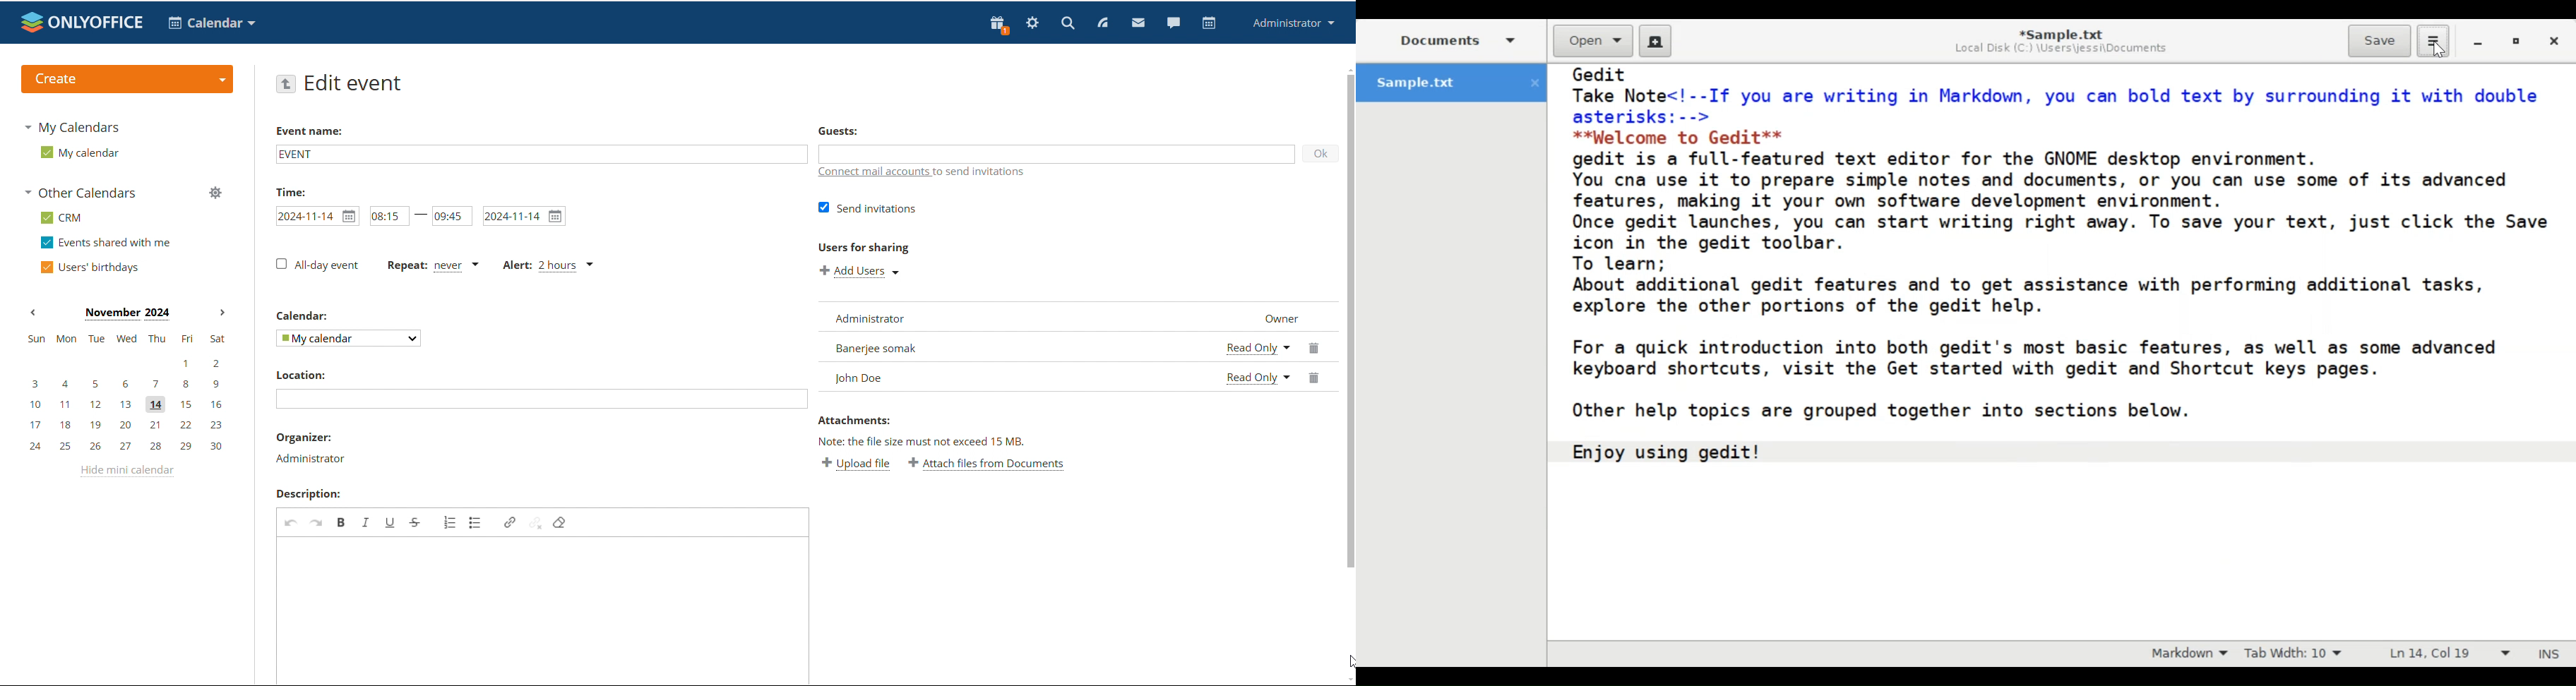 This screenshot has height=700, width=2576. I want to click on send invitations, so click(866, 209).